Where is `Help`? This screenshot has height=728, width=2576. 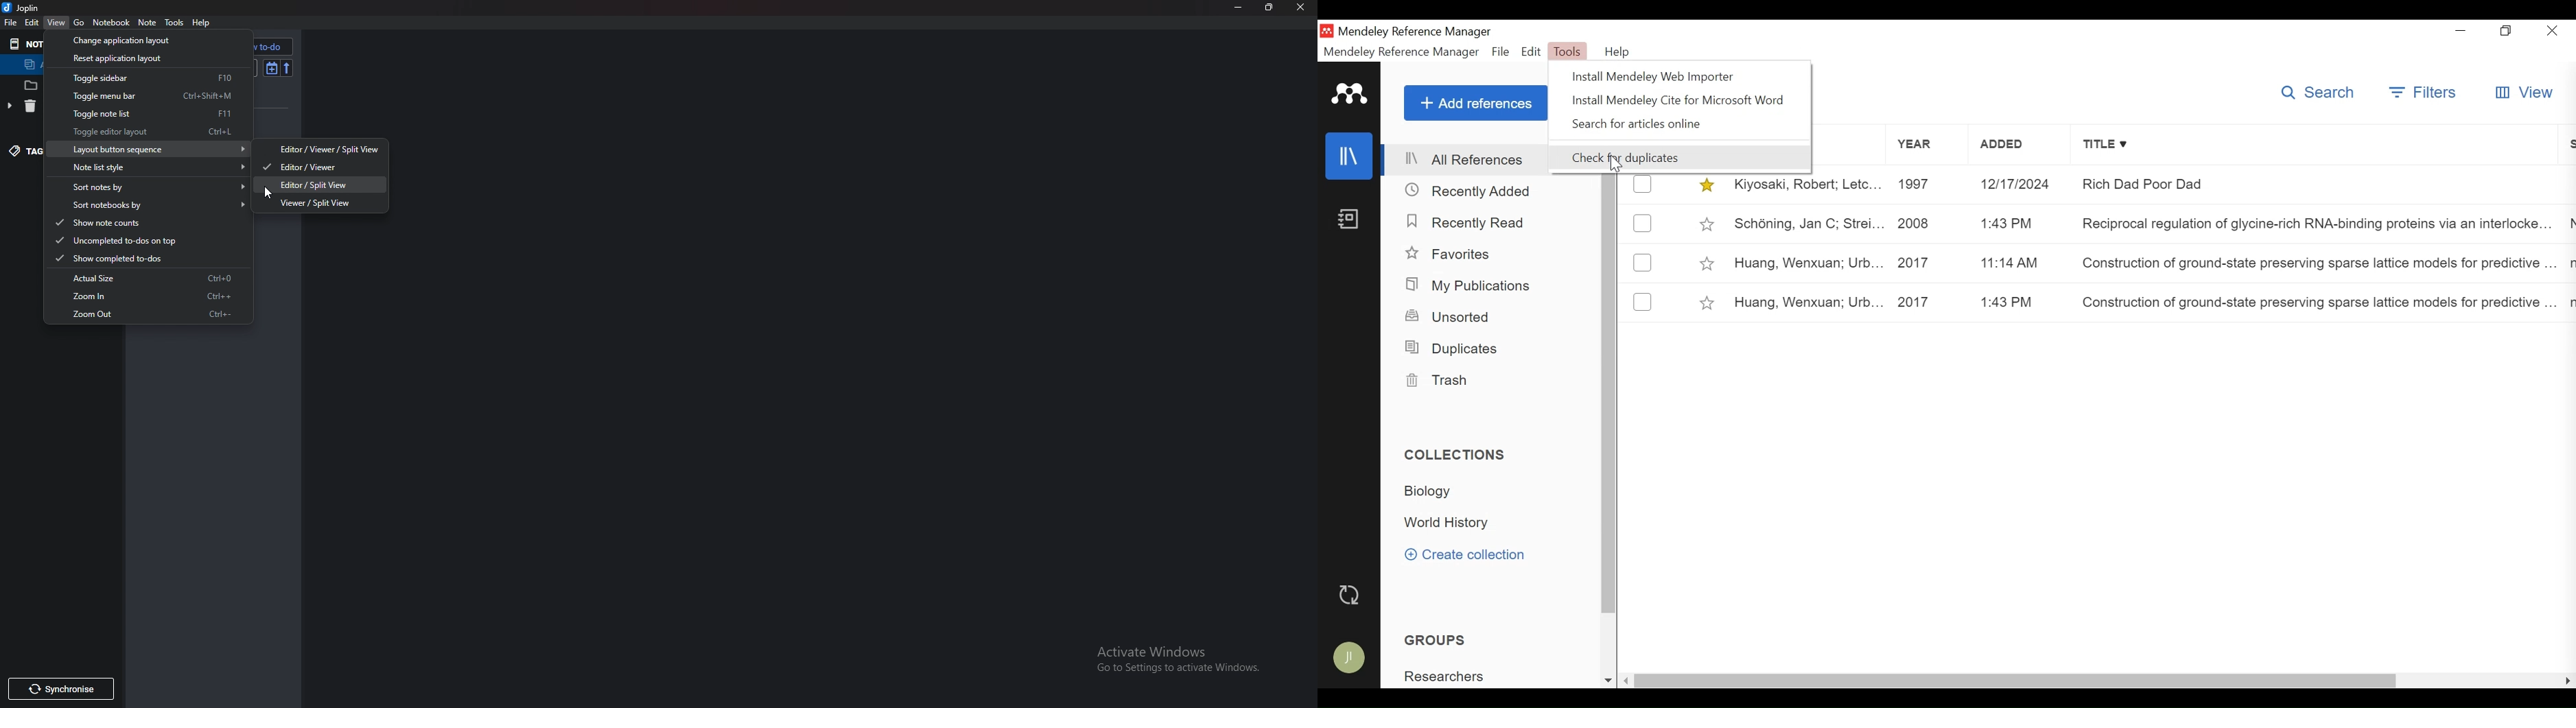
Help is located at coordinates (1619, 52).